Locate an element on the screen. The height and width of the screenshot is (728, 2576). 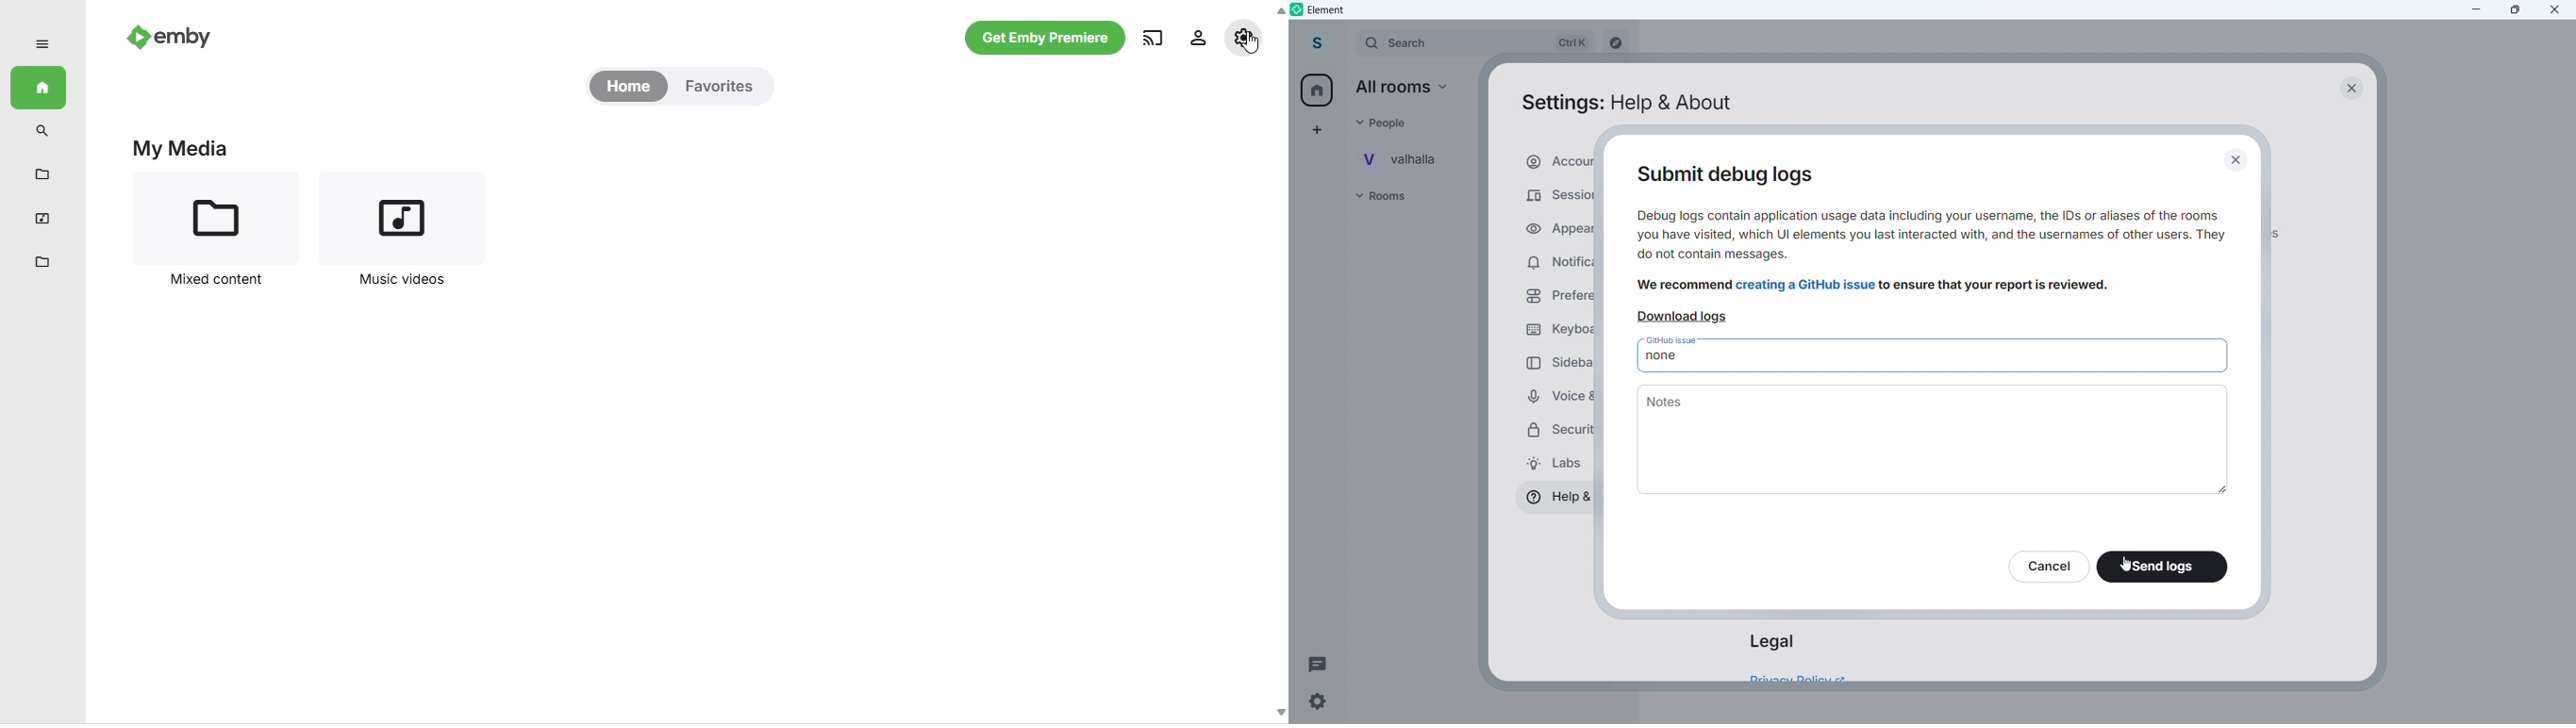
Expand sidebar  is located at coordinates (1345, 44).